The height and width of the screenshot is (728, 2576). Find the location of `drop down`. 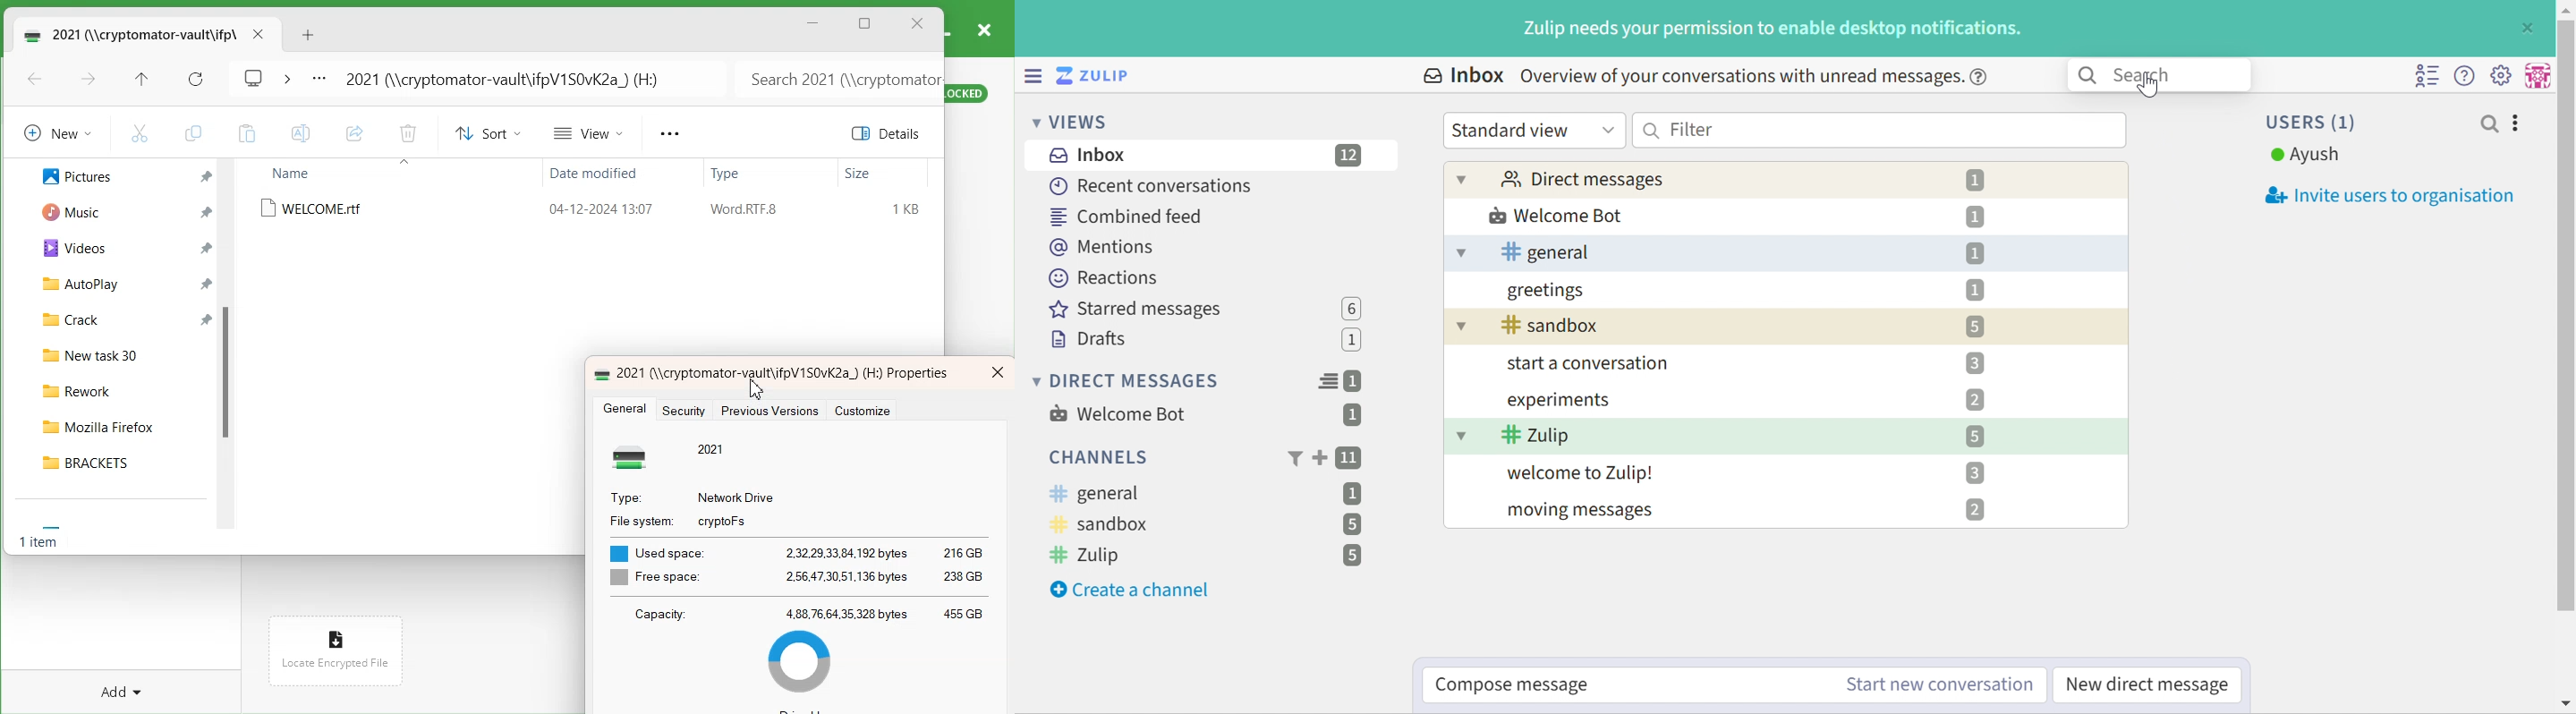

drop down is located at coordinates (1459, 325).